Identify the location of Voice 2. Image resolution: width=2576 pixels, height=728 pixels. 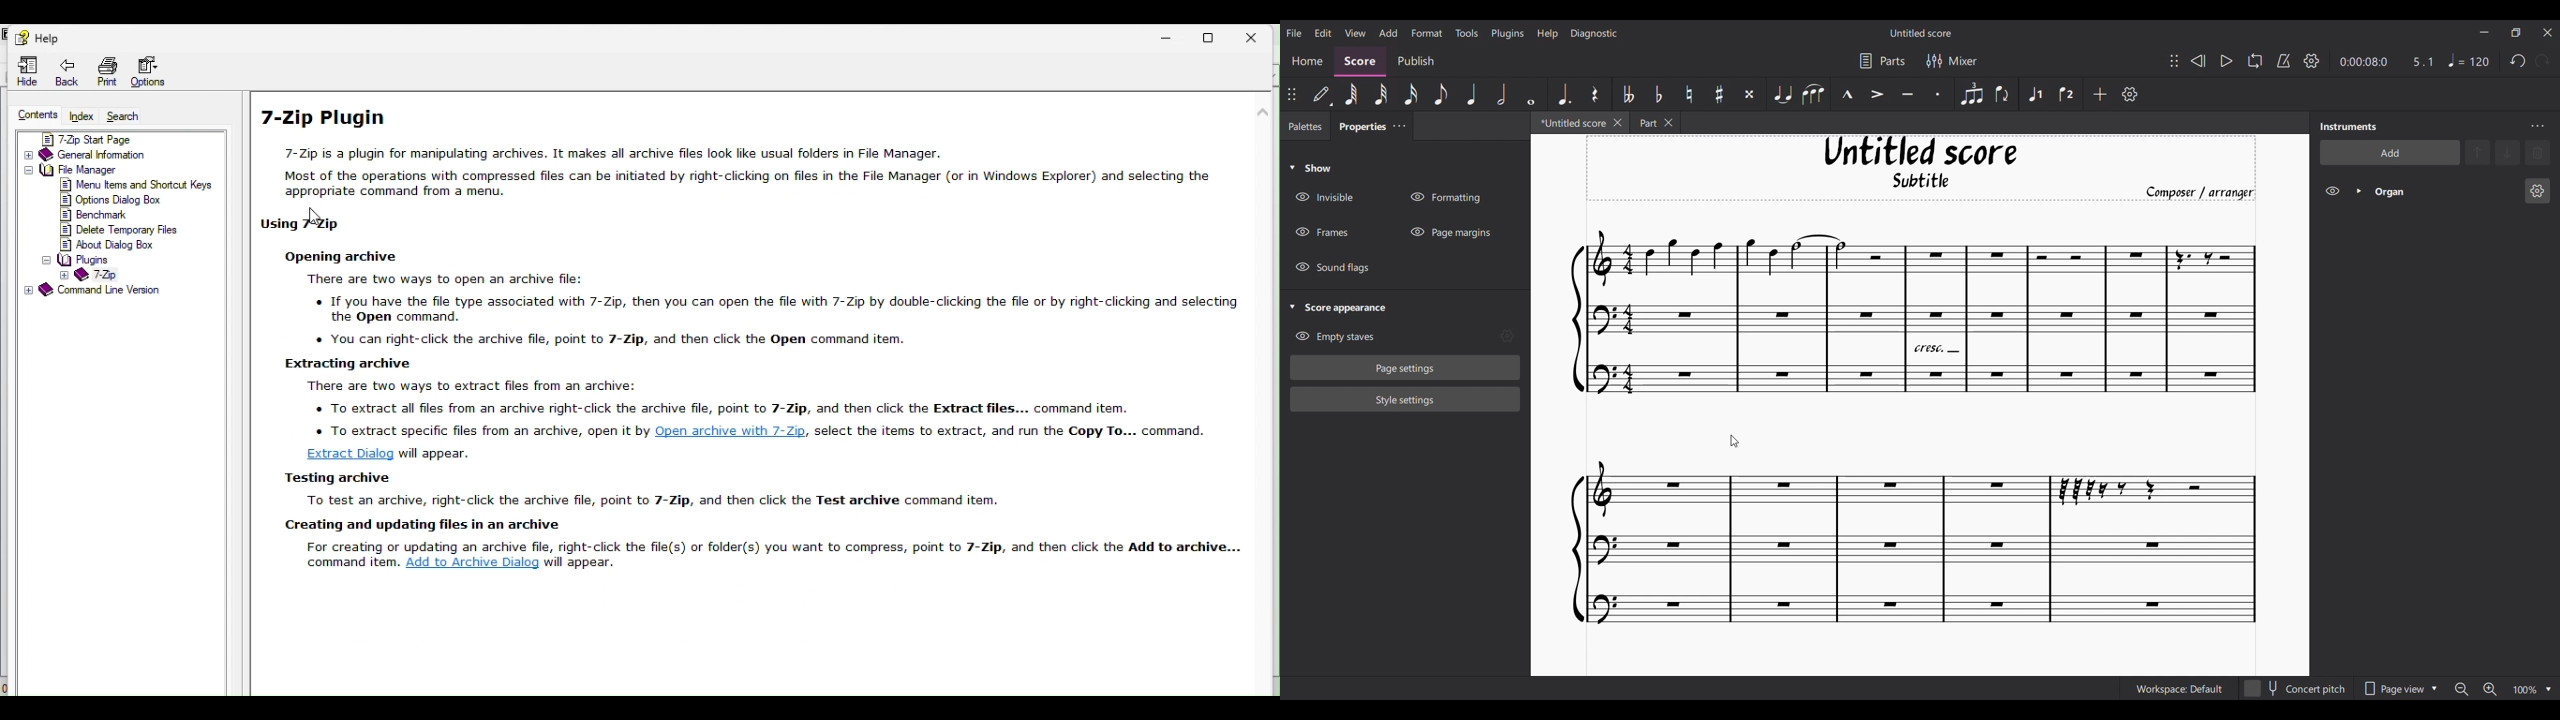
(2068, 94).